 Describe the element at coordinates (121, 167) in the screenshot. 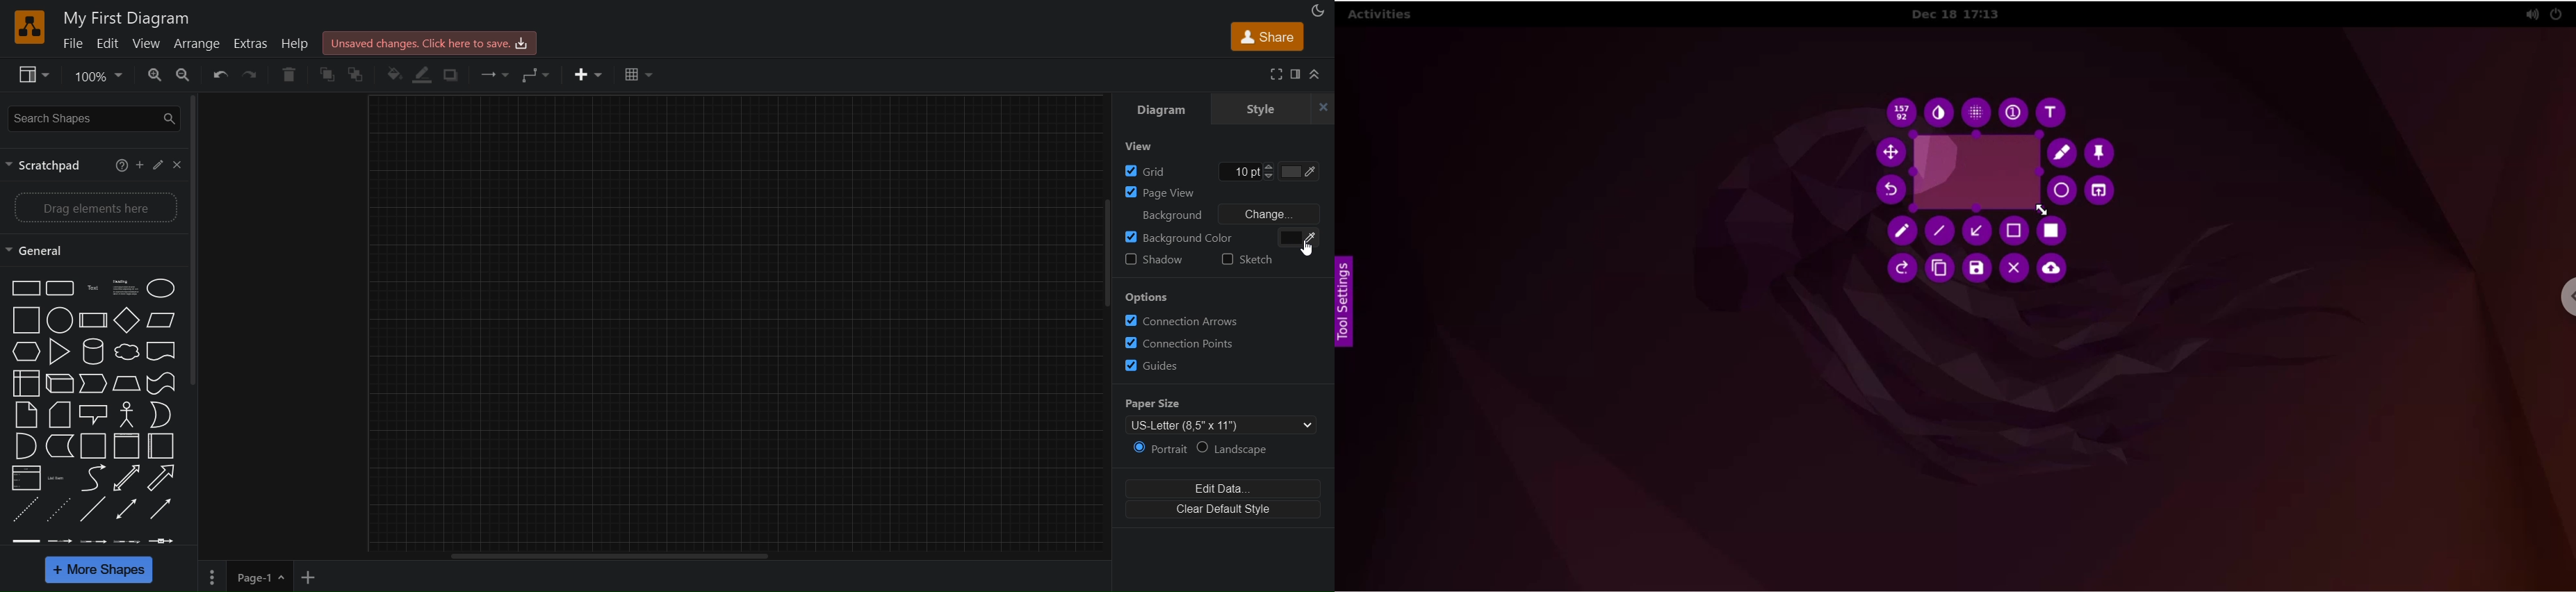

I see `help` at that location.